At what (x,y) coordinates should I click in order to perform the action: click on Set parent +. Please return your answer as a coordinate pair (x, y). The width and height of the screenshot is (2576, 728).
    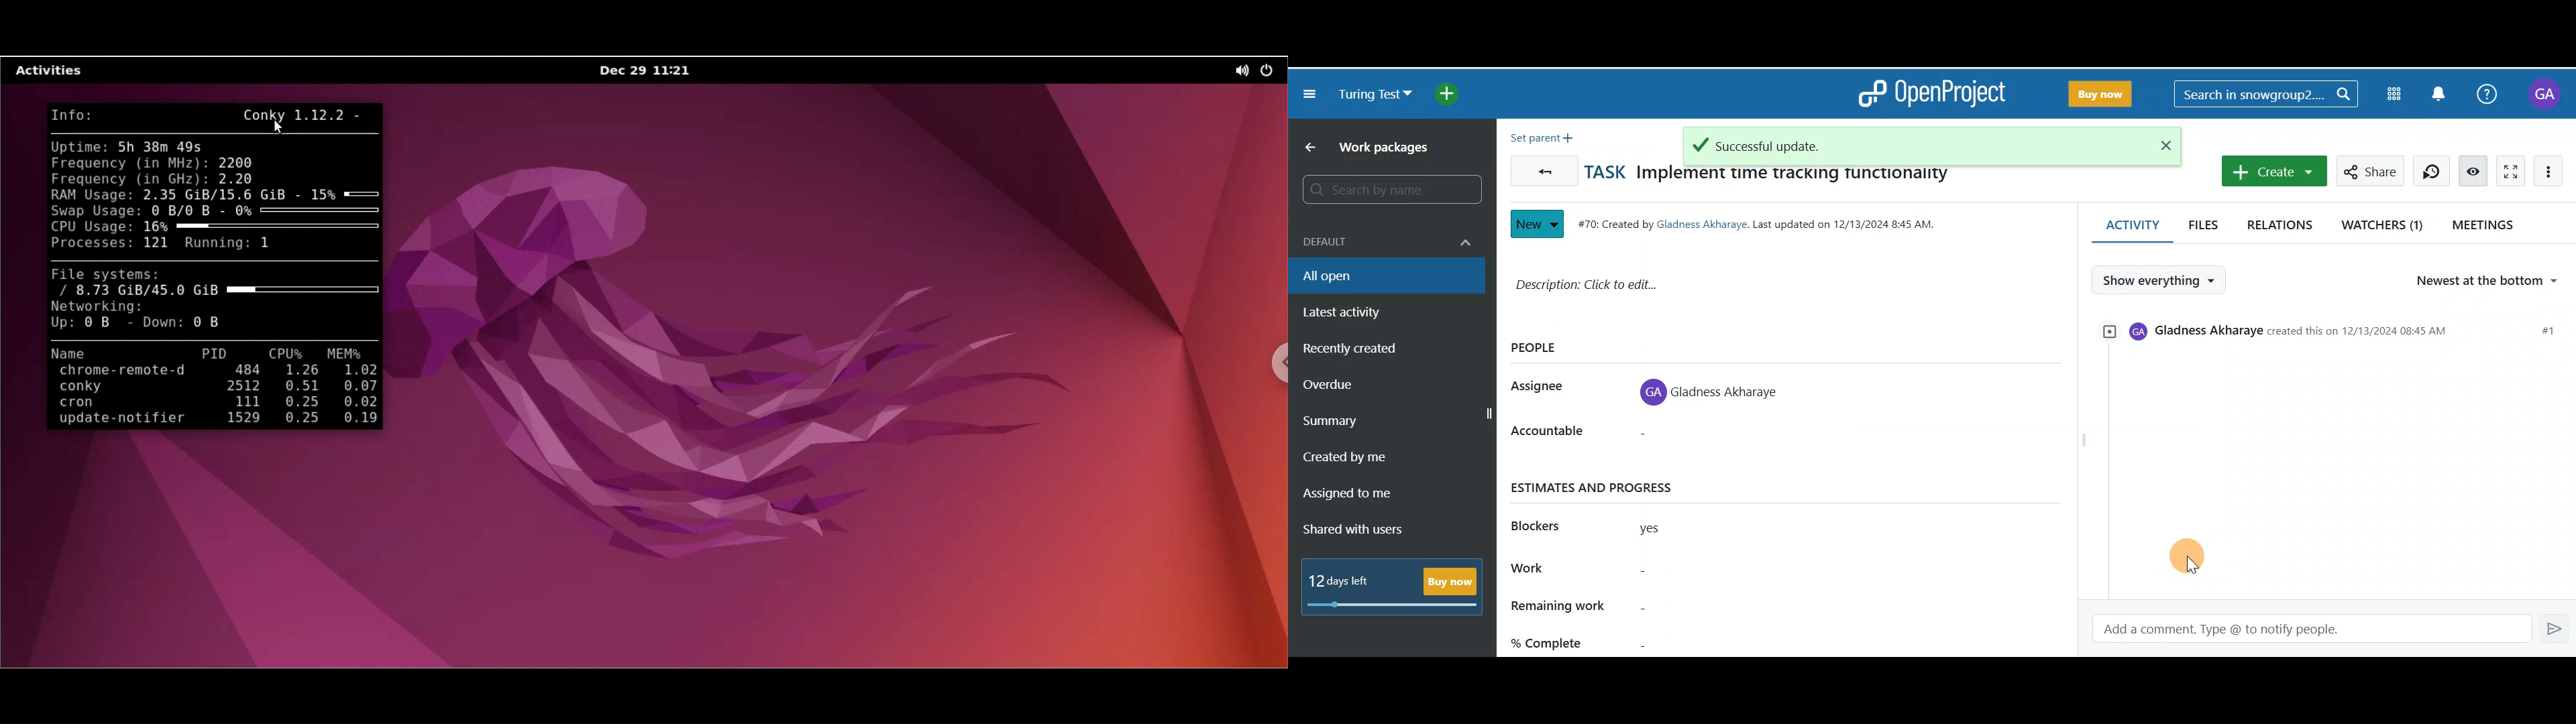
    Looking at the image, I should click on (1546, 135).